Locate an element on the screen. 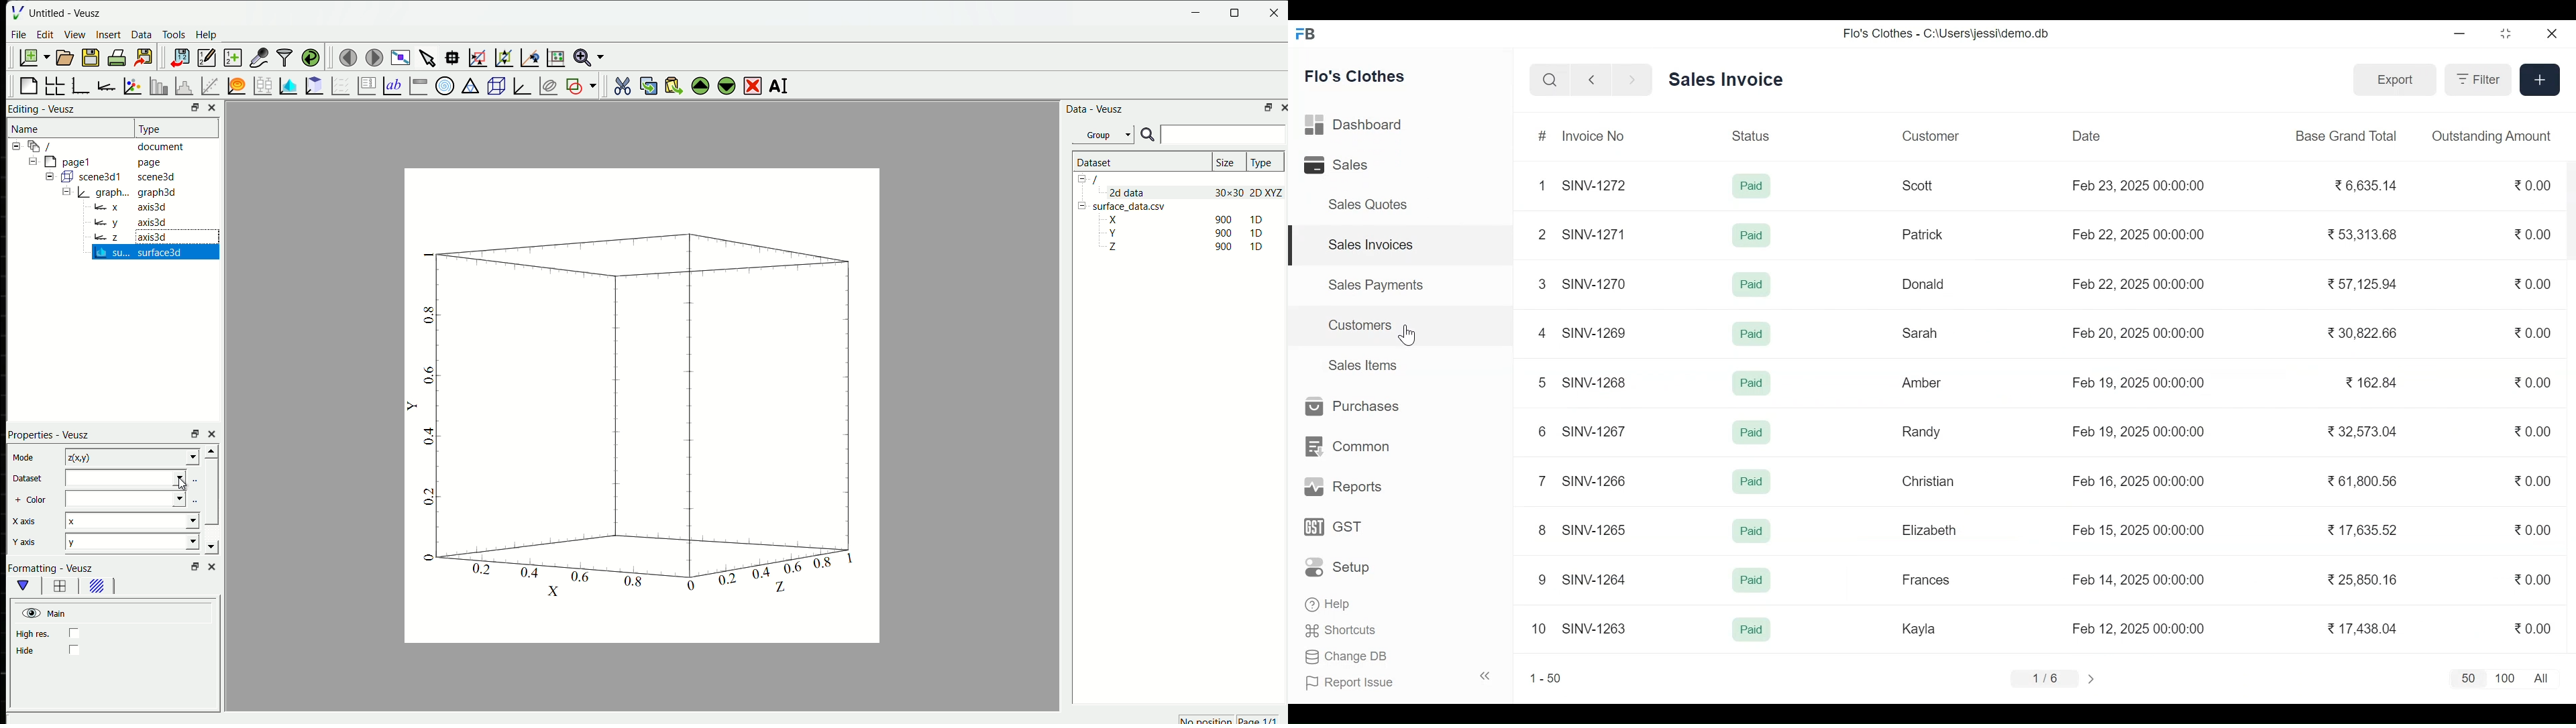 The height and width of the screenshot is (728, 2576). 3D graph is located at coordinates (523, 85).